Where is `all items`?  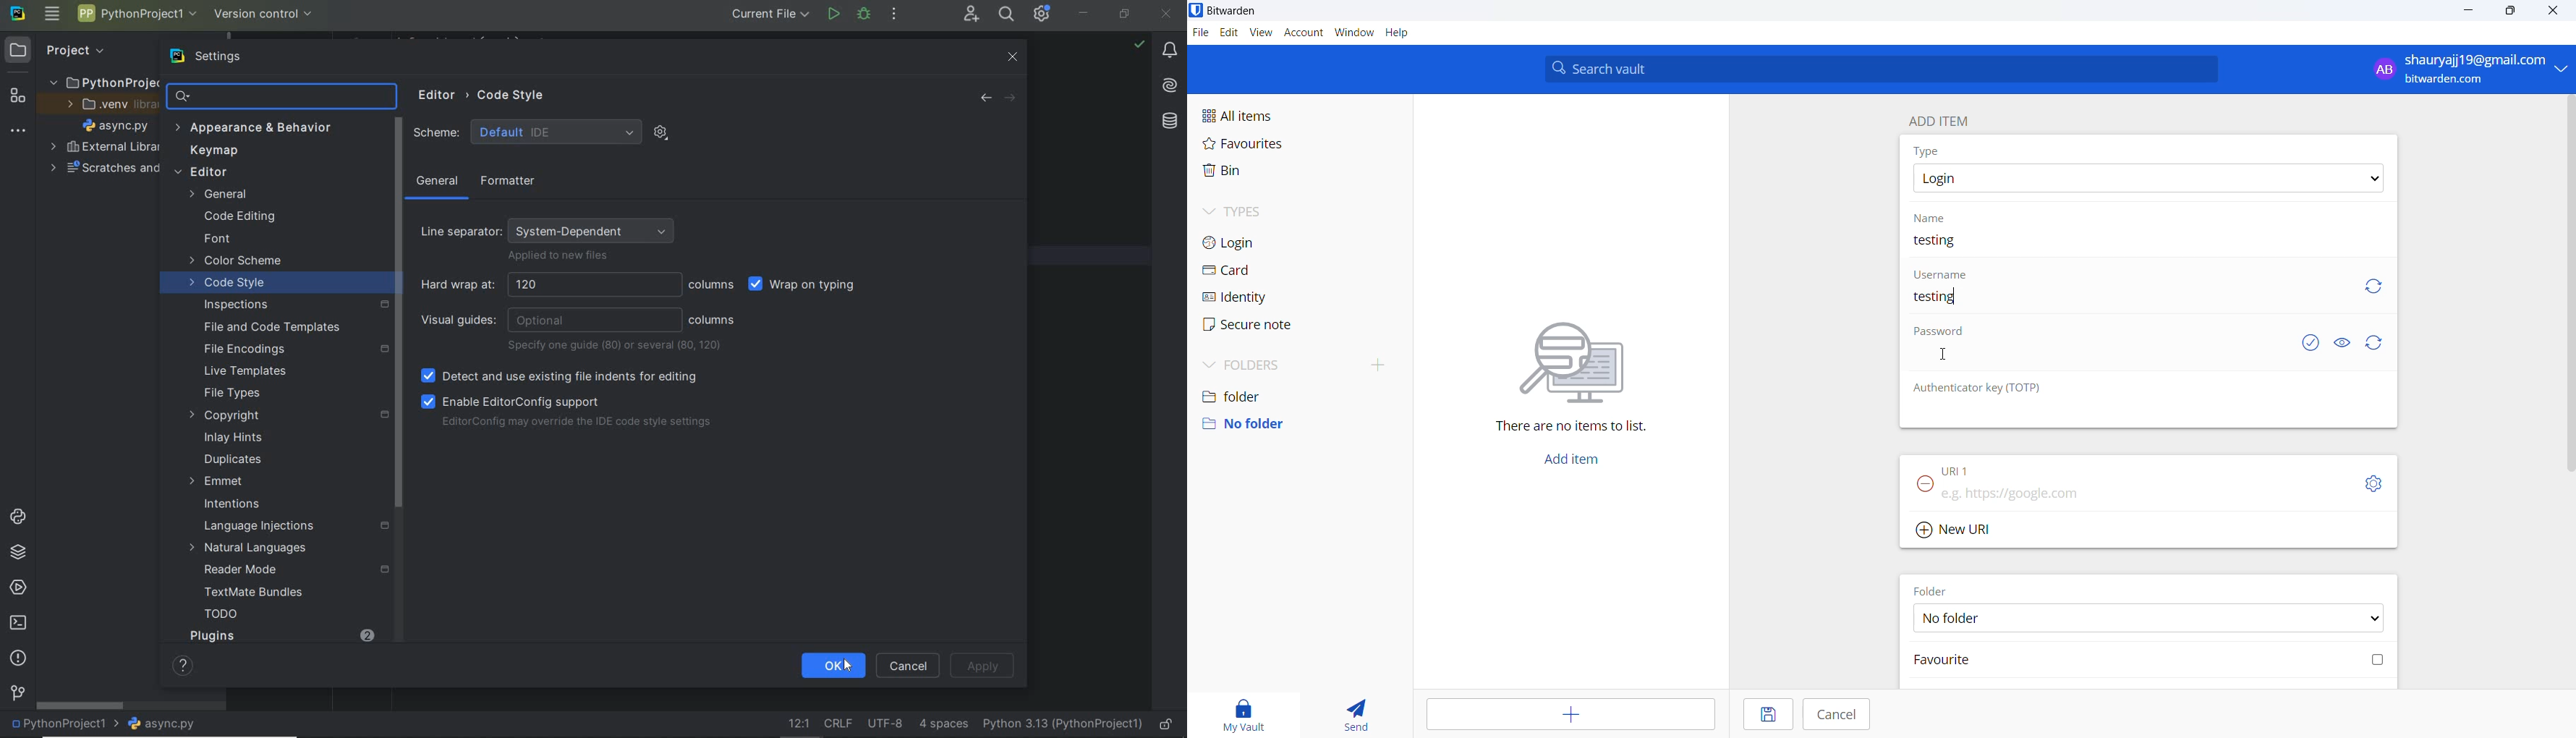 all items is located at coordinates (1271, 113).